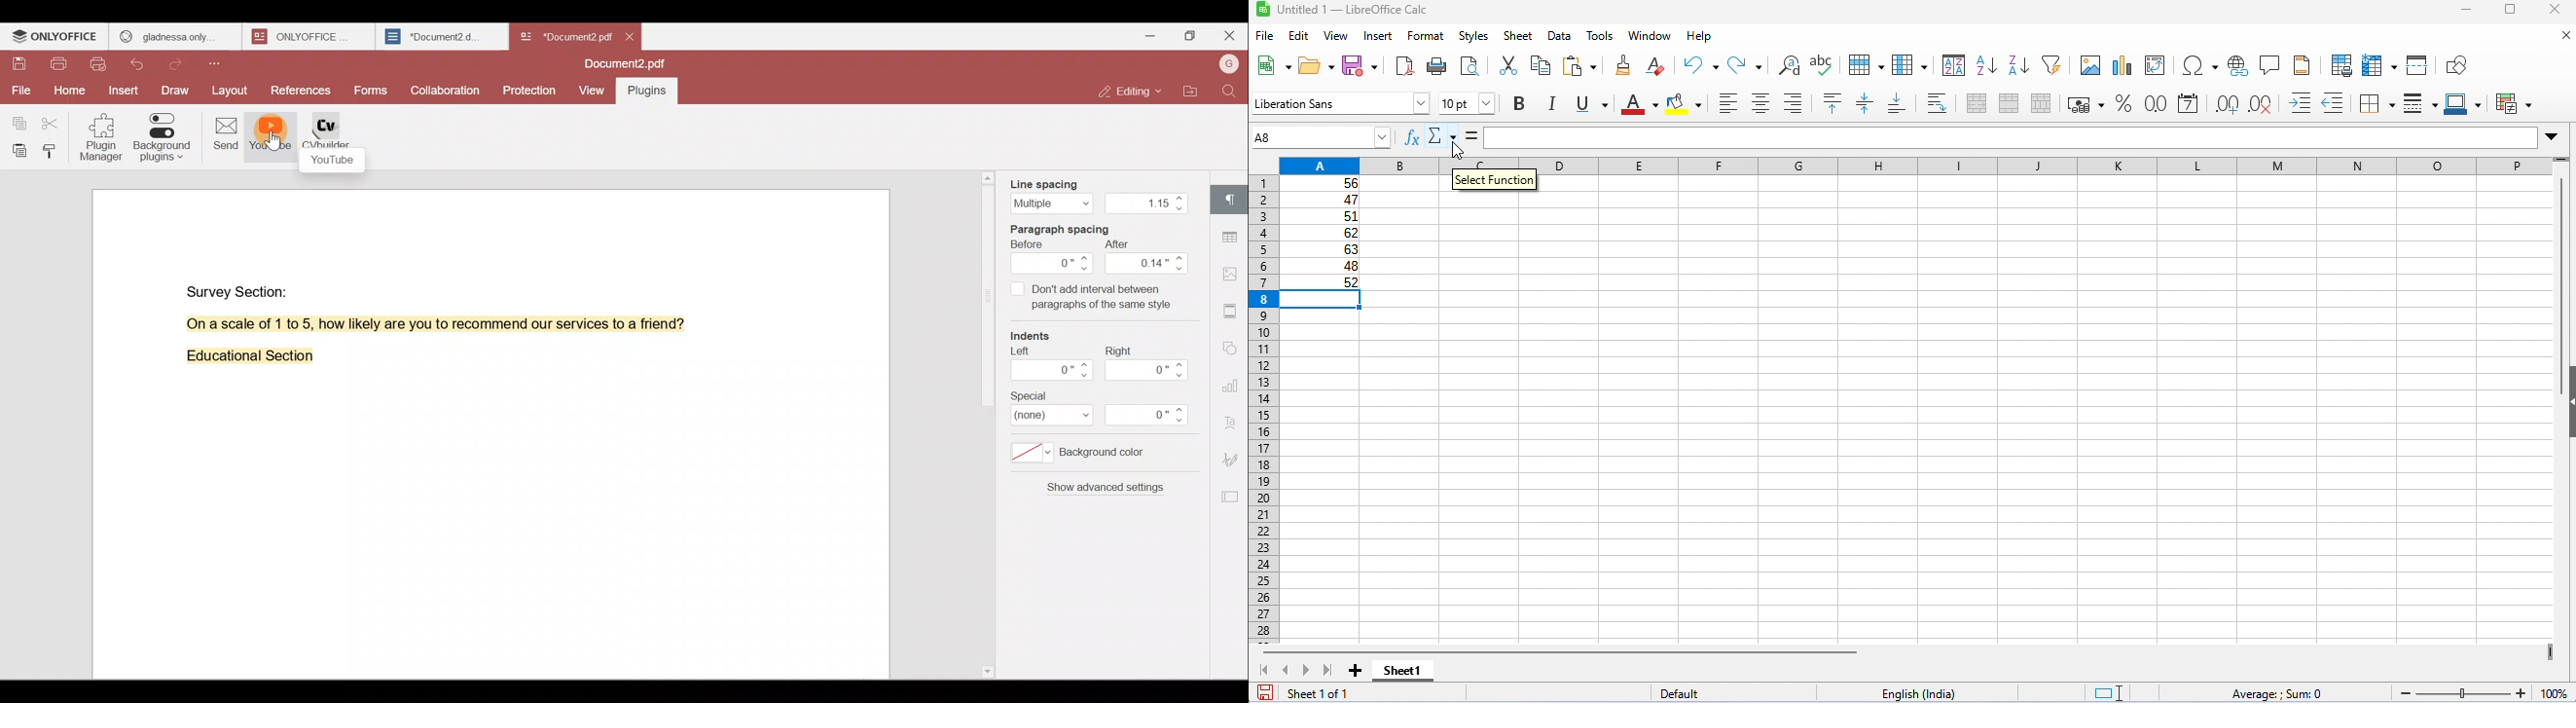  What do you see at coordinates (302, 92) in the screenshot?
I see `References` at bounding box center [302, 92].